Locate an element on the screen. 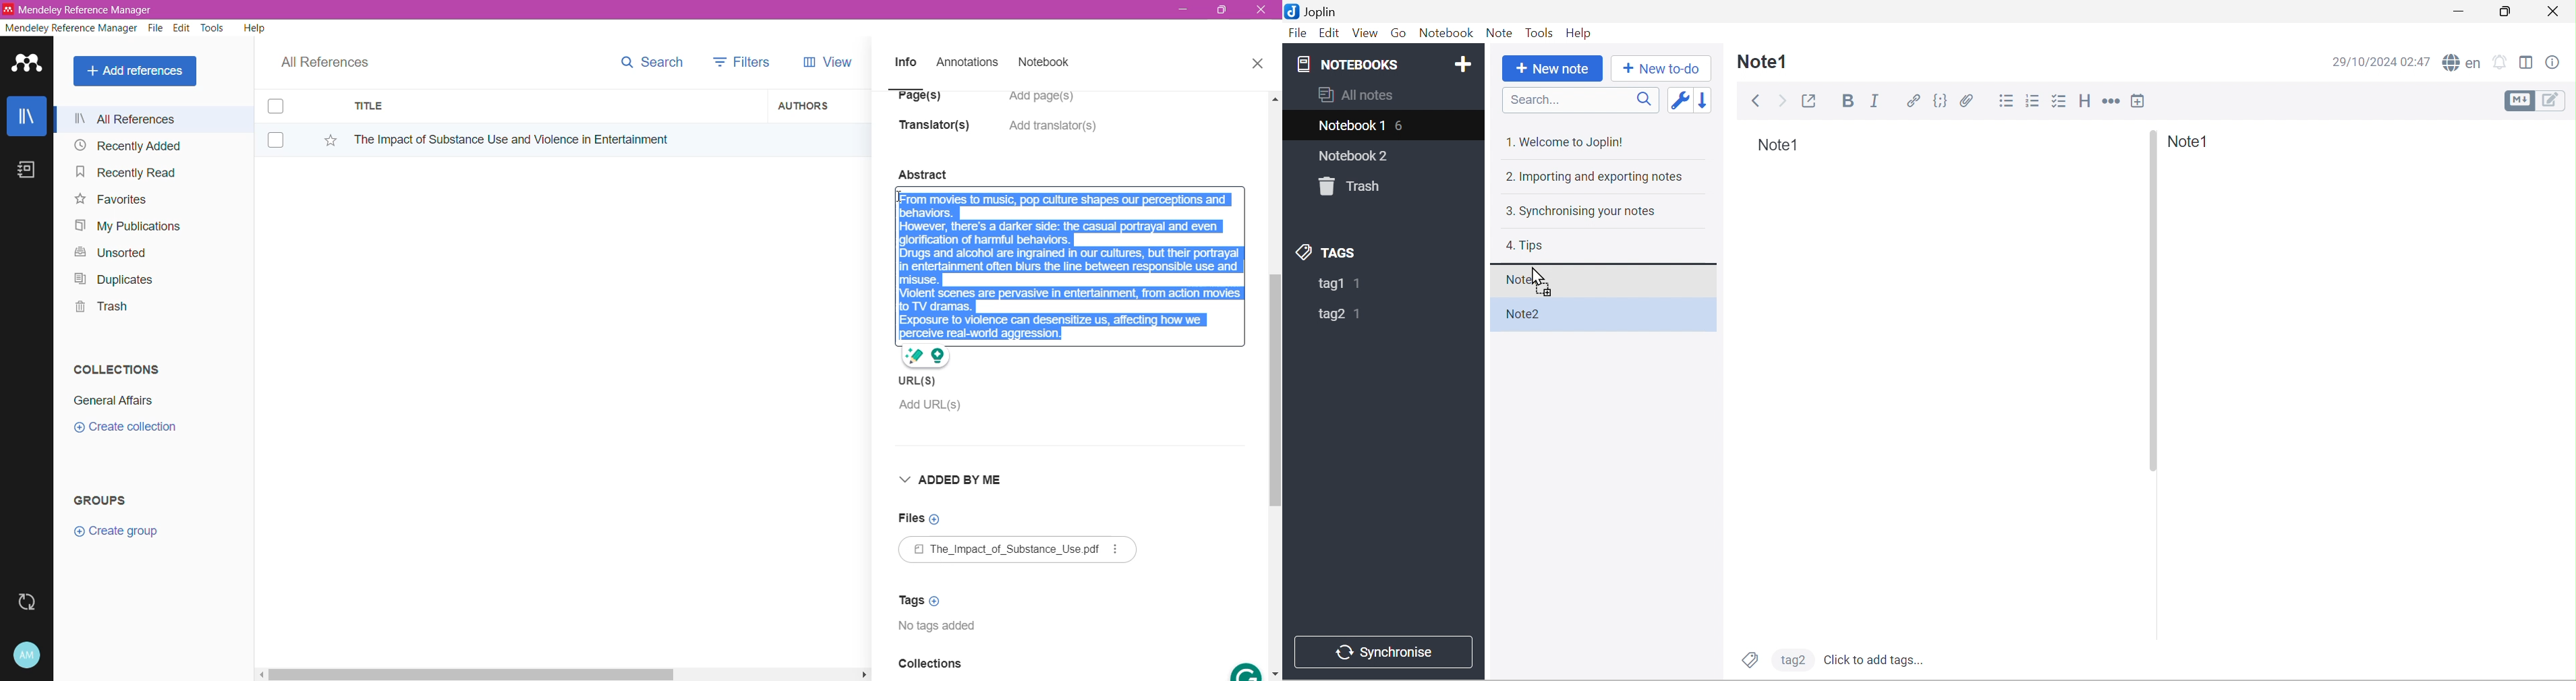 This screenshot has height=700, width=2576. 1 is located at coordinates (1362, 284).